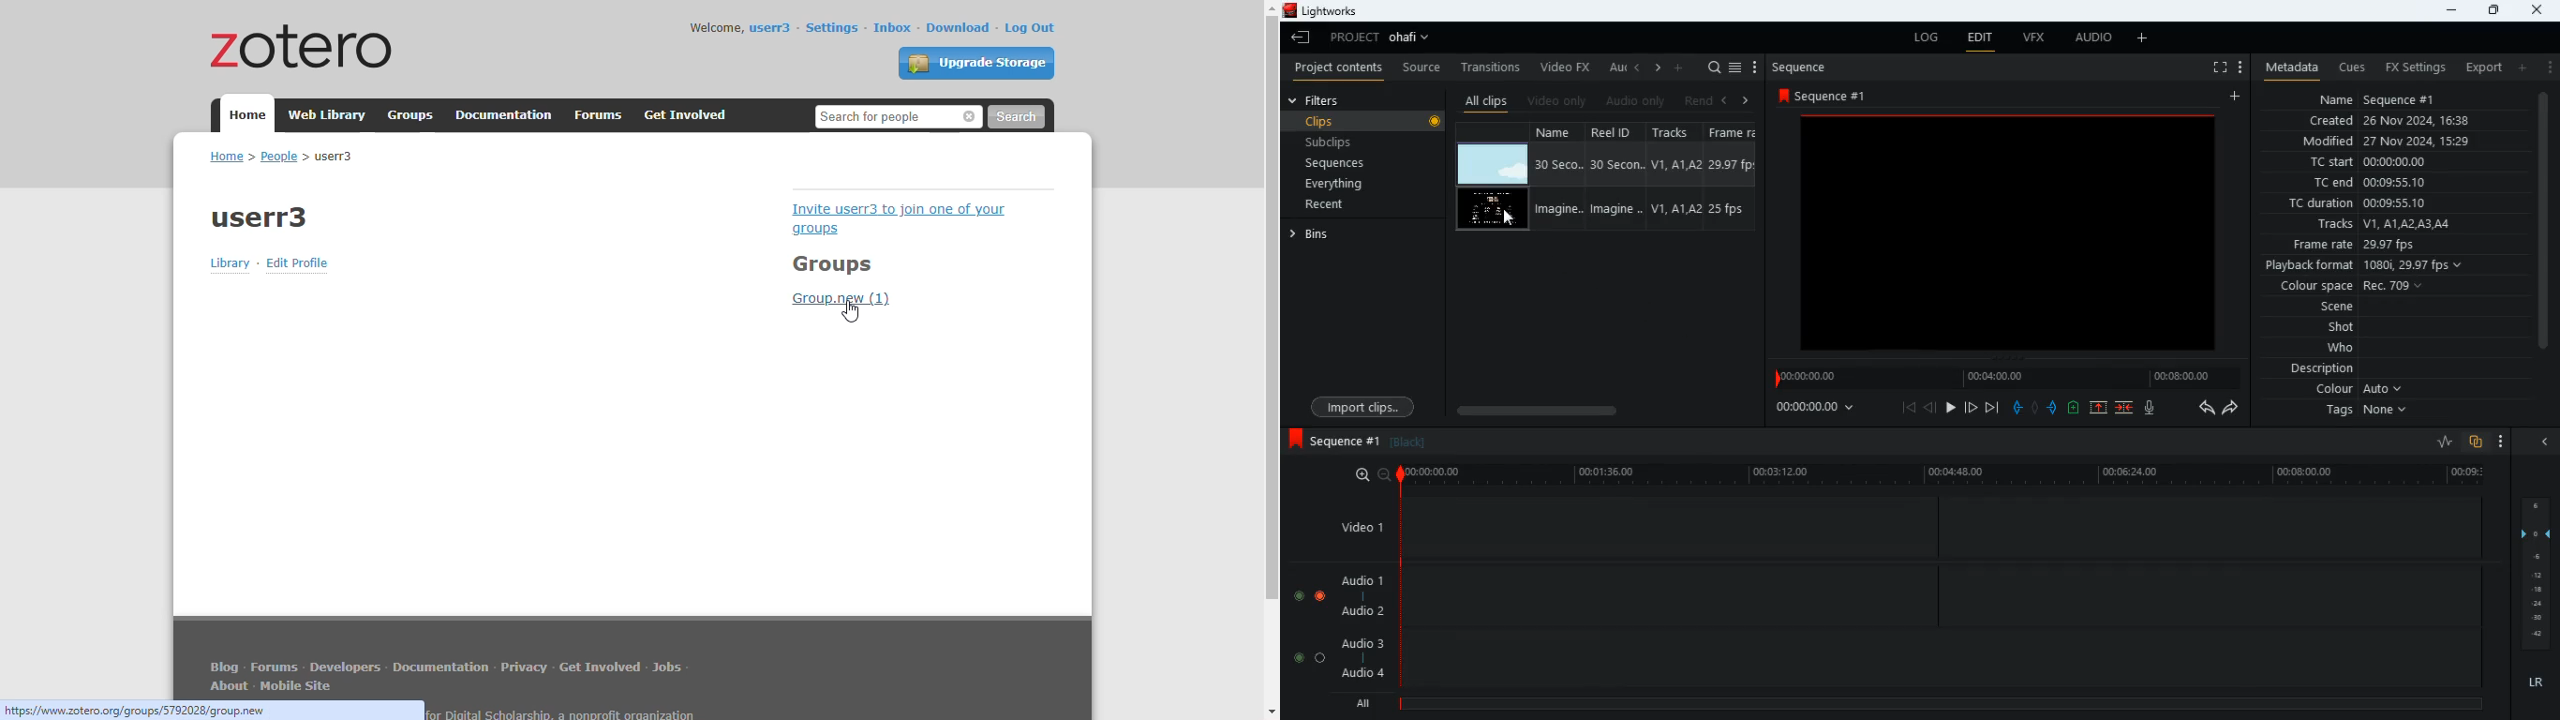 This screenshot has width=2576, height=728. I want to click on toggle, so click(1297, 593).